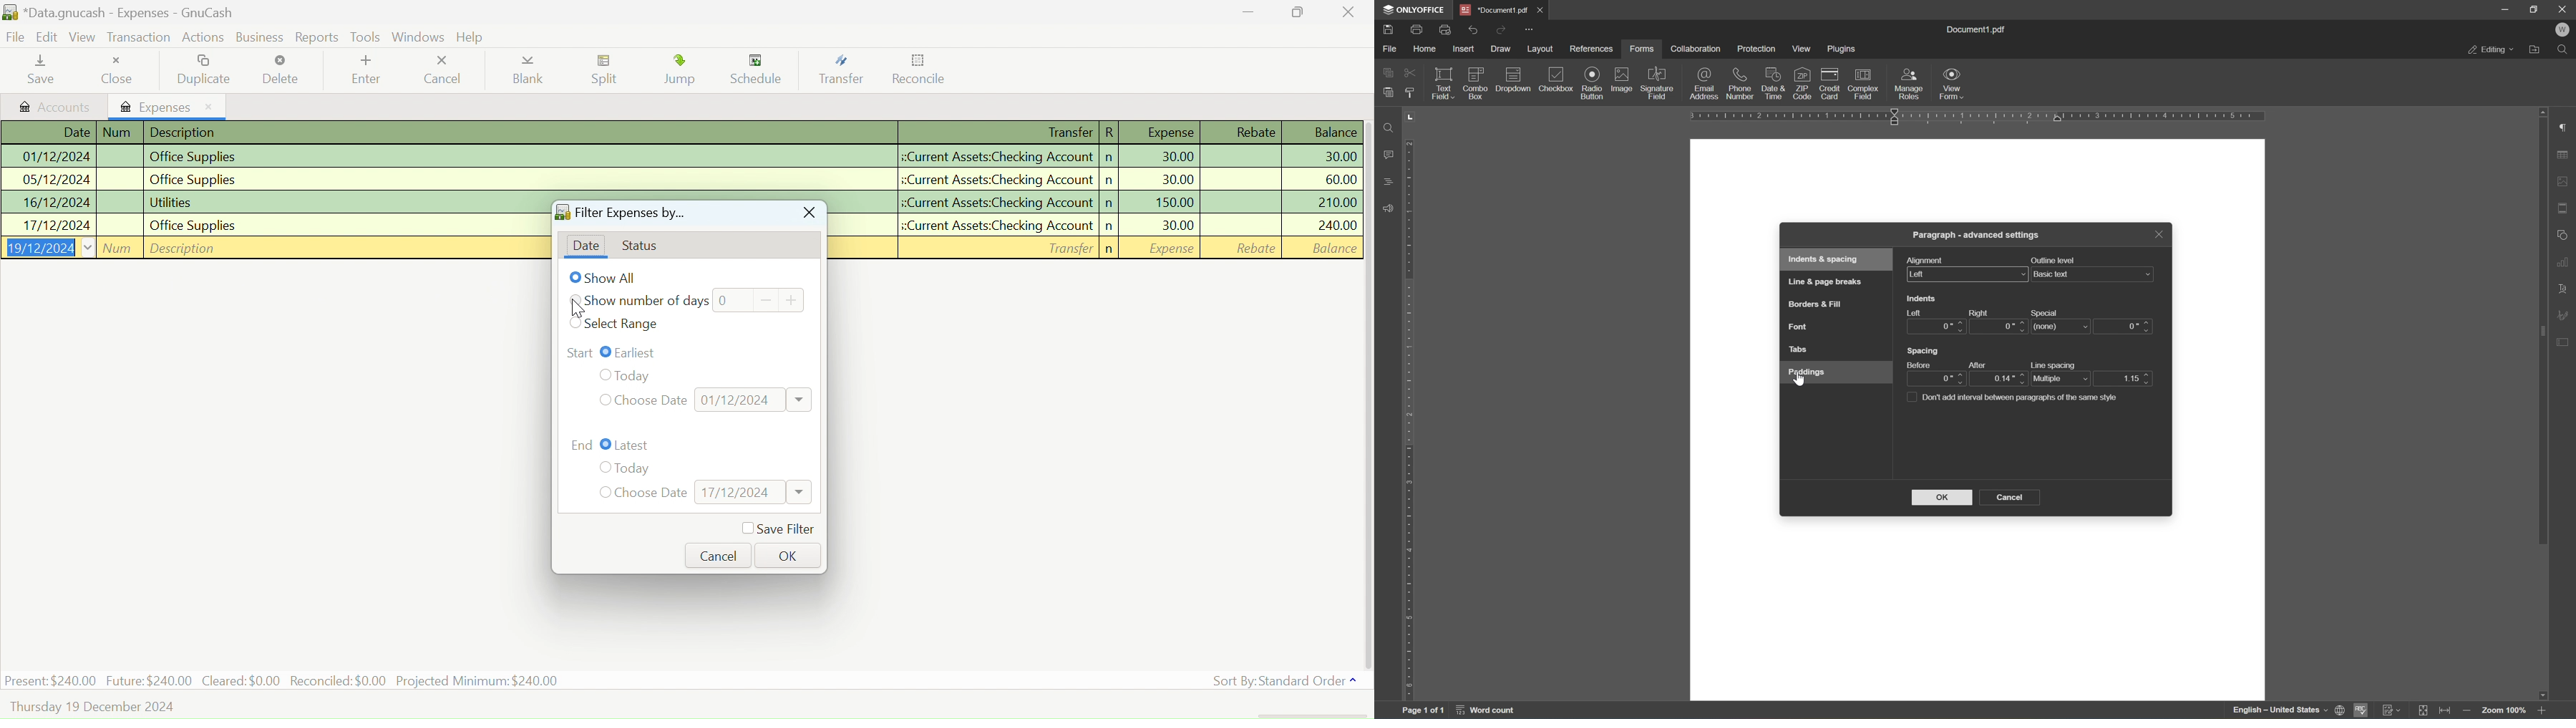 This screenshot has width=2576, height=728. What do you see at coordinates (1696, 49) in the screenshot?
I see `collaboration` at bounding box center [1696, 49].